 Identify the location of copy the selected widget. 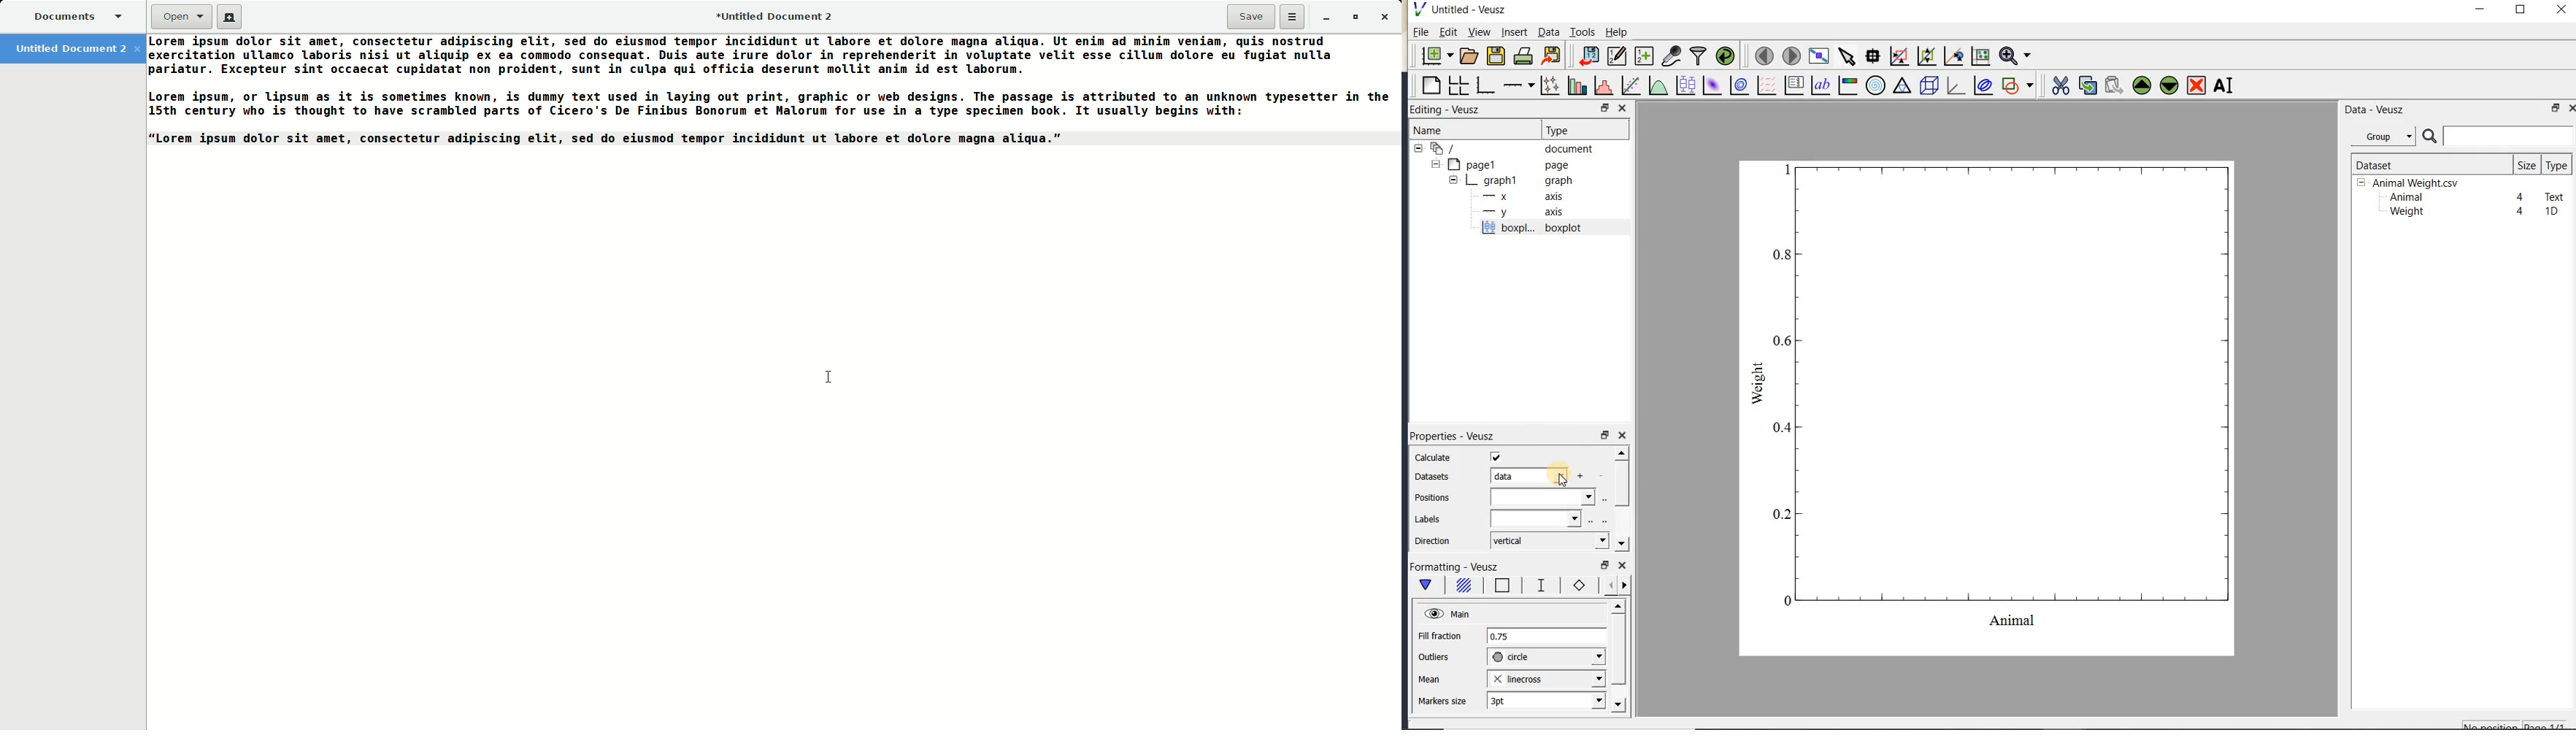
(2086, 85).